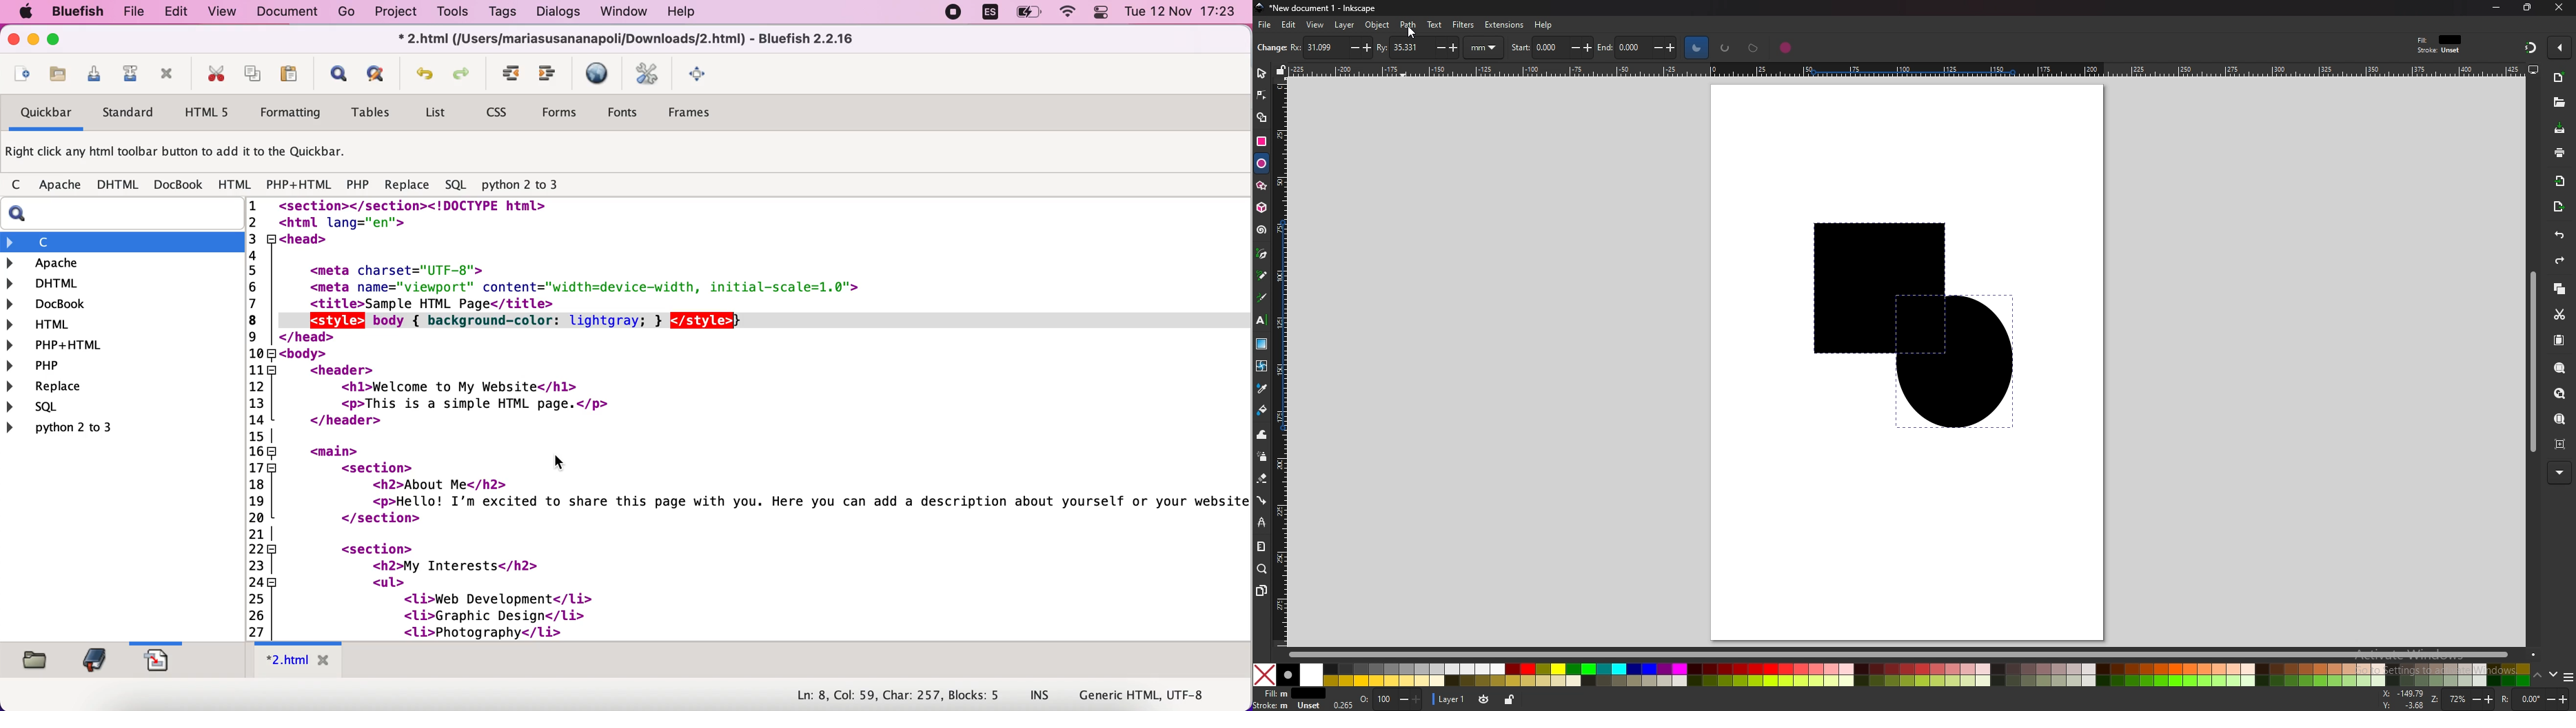 The width and height of the screenshot is (2576, 728). I want to click on tools, so click(455, 14).